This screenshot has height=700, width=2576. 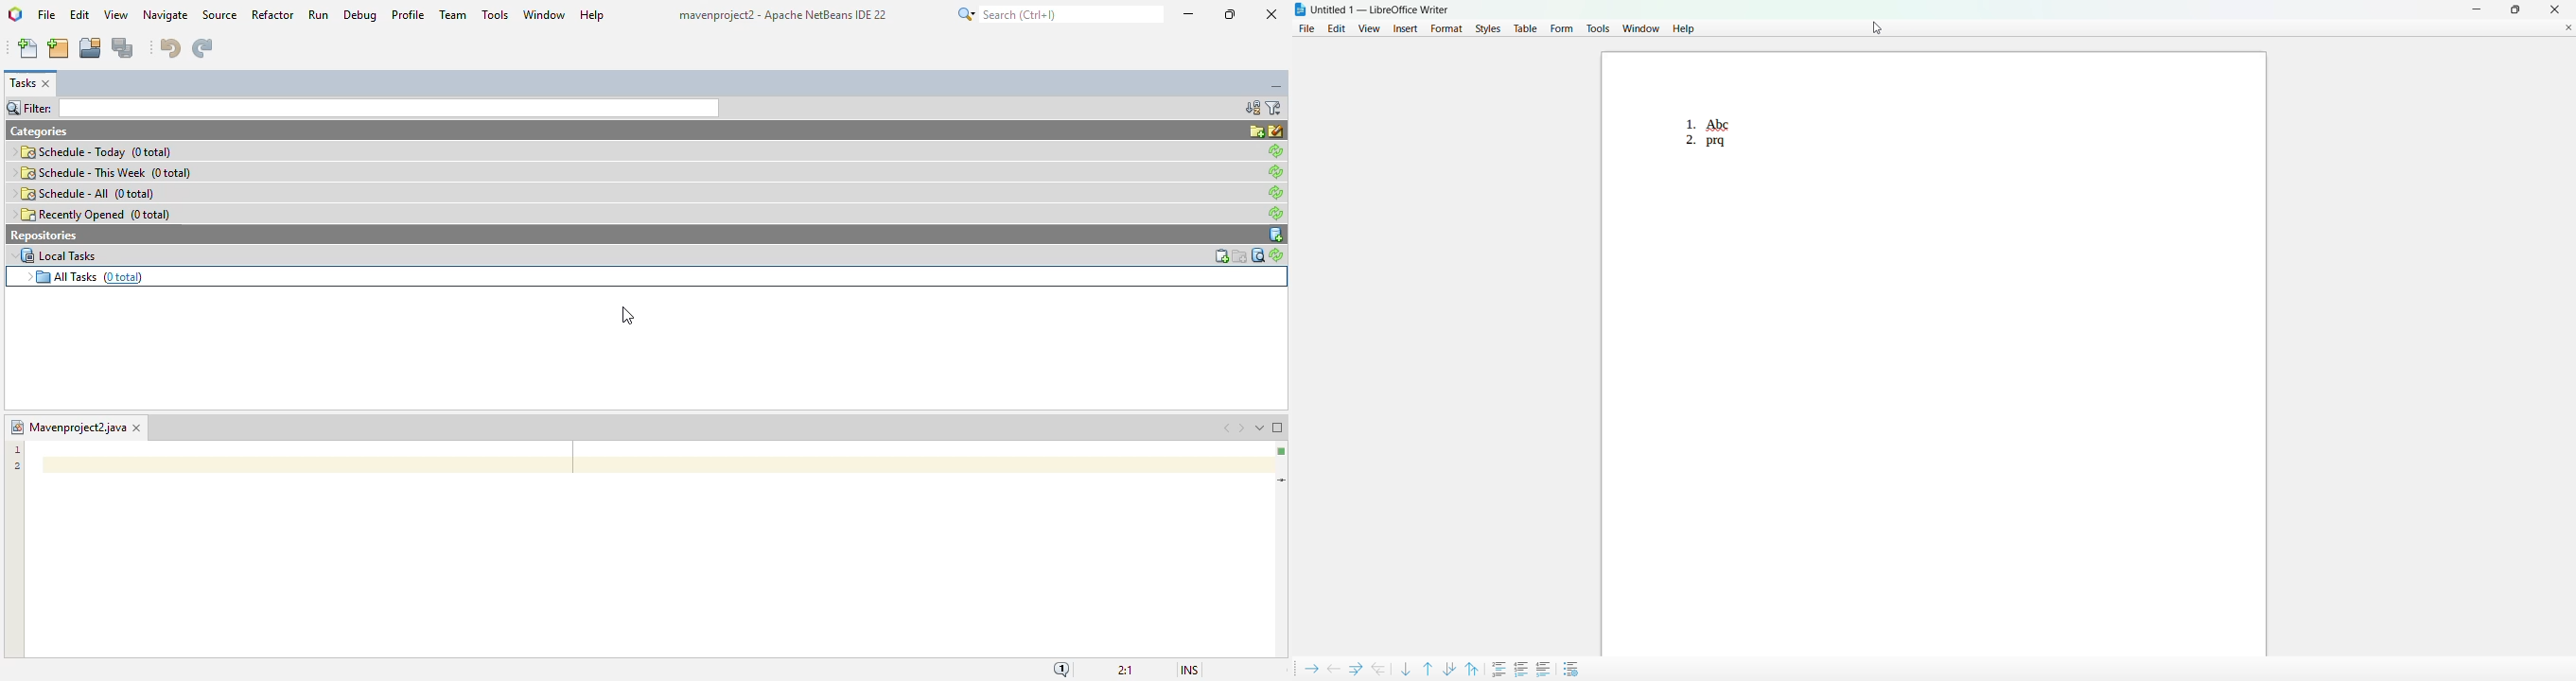 I want to click on edit, so click(x=1336, y=29).